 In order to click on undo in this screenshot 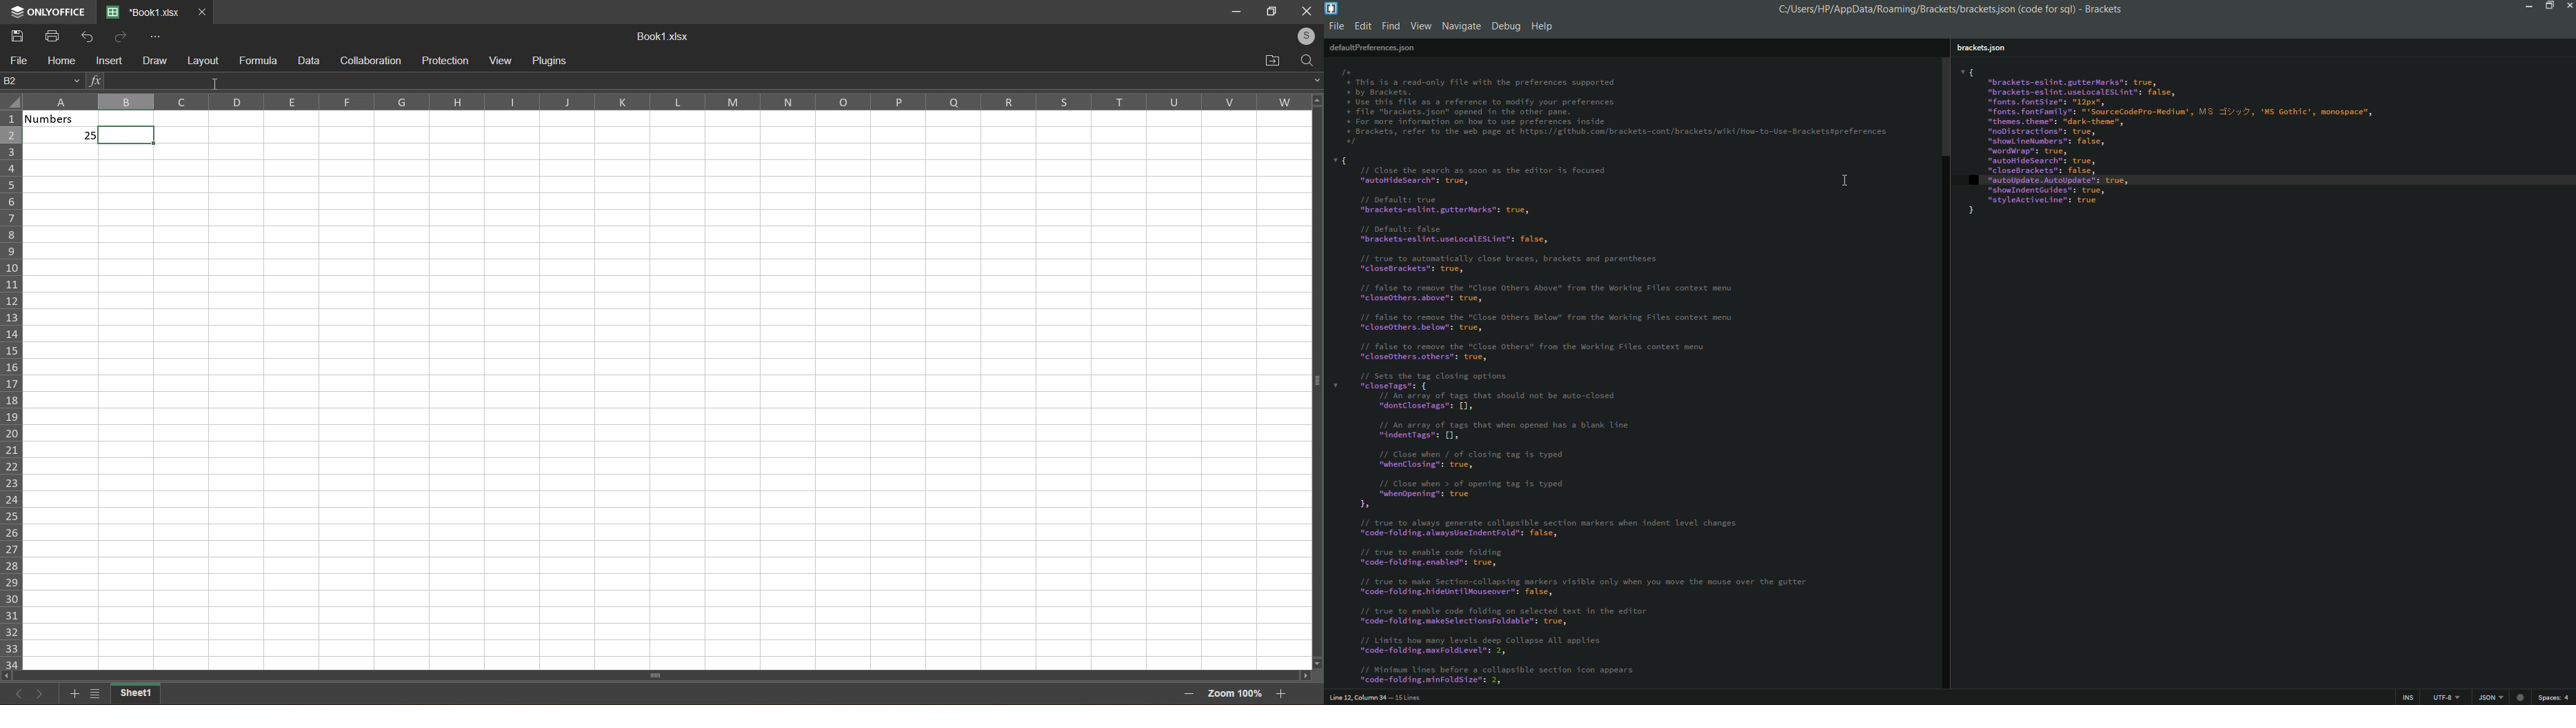, I will do `click(83, 35)`.